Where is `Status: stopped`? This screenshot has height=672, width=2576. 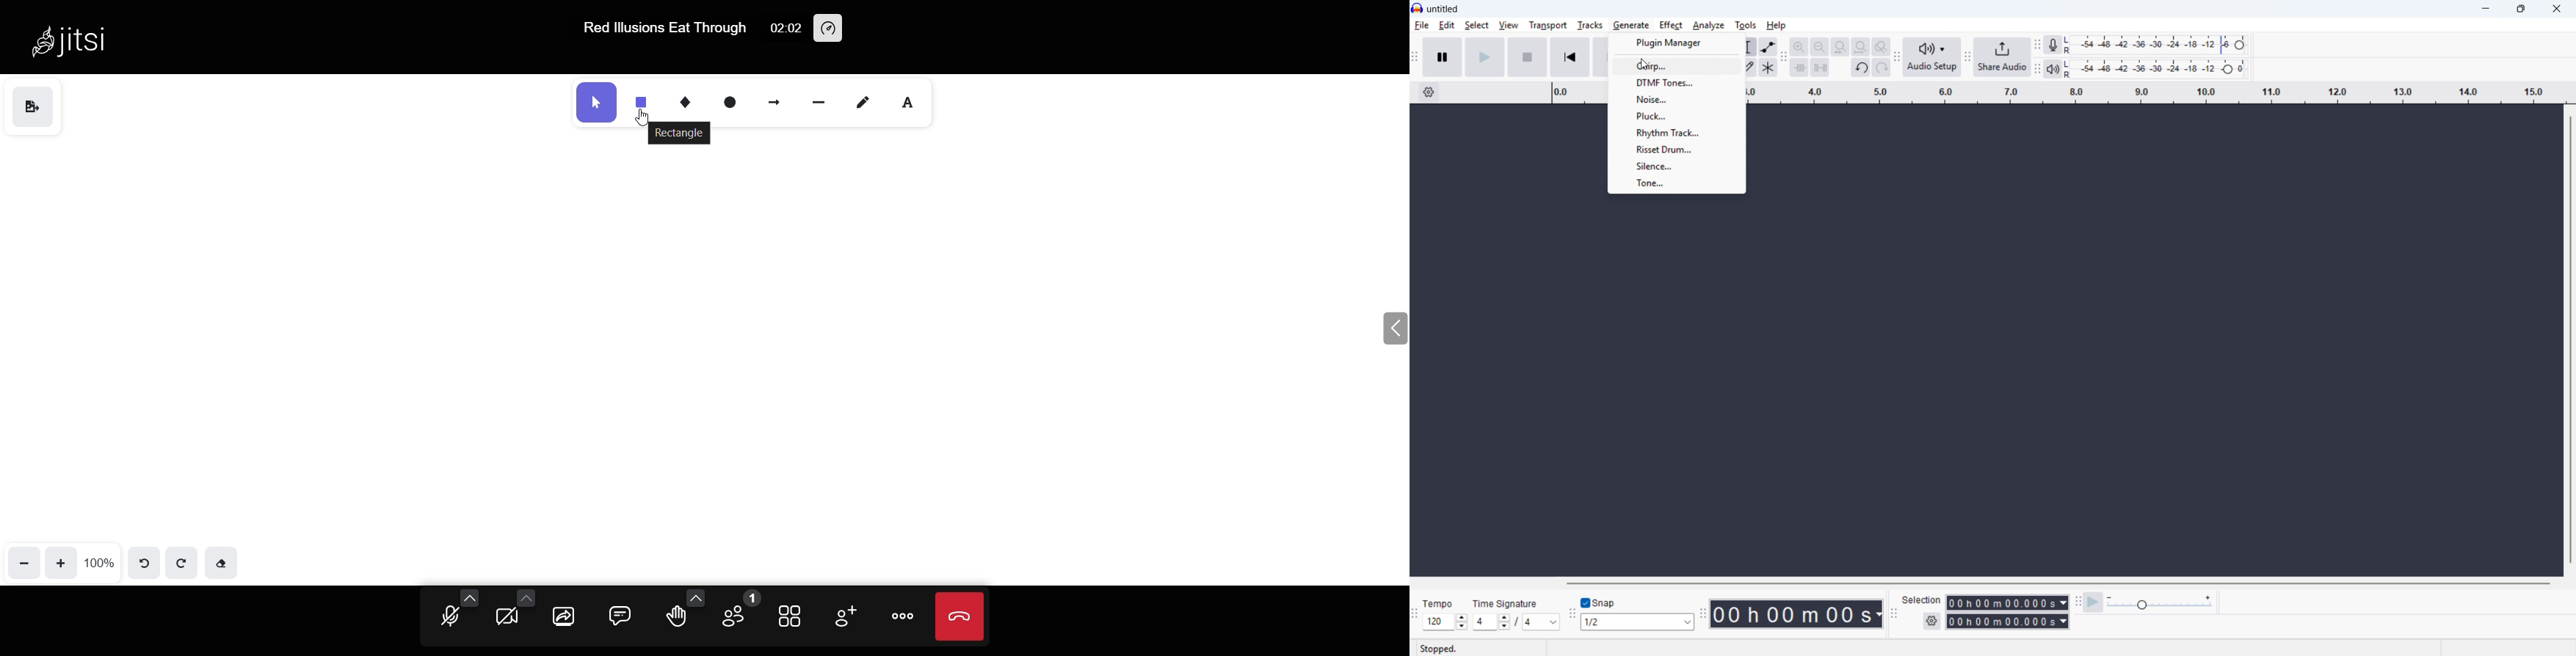 Status: stopped is located at coordinates (1440, 648).